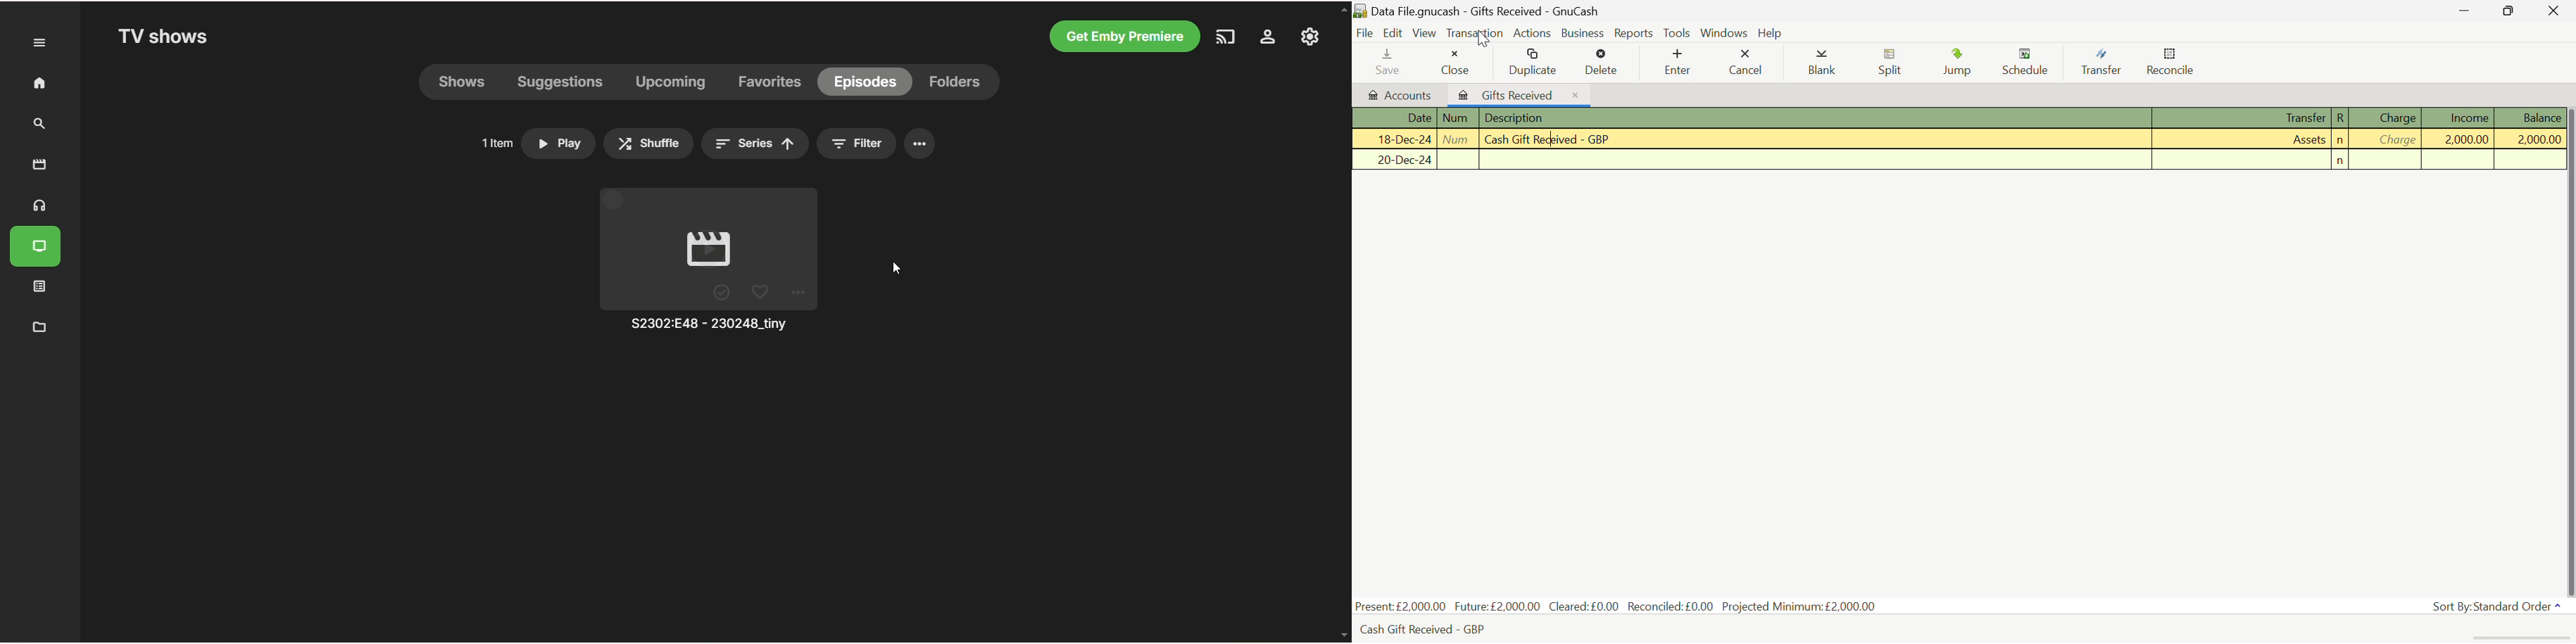 This screenshot has height=644, width=2576. Describe the element at coordinates (2499, 607) in the screenshot. I see `Sort By: Standard Order` at that location.